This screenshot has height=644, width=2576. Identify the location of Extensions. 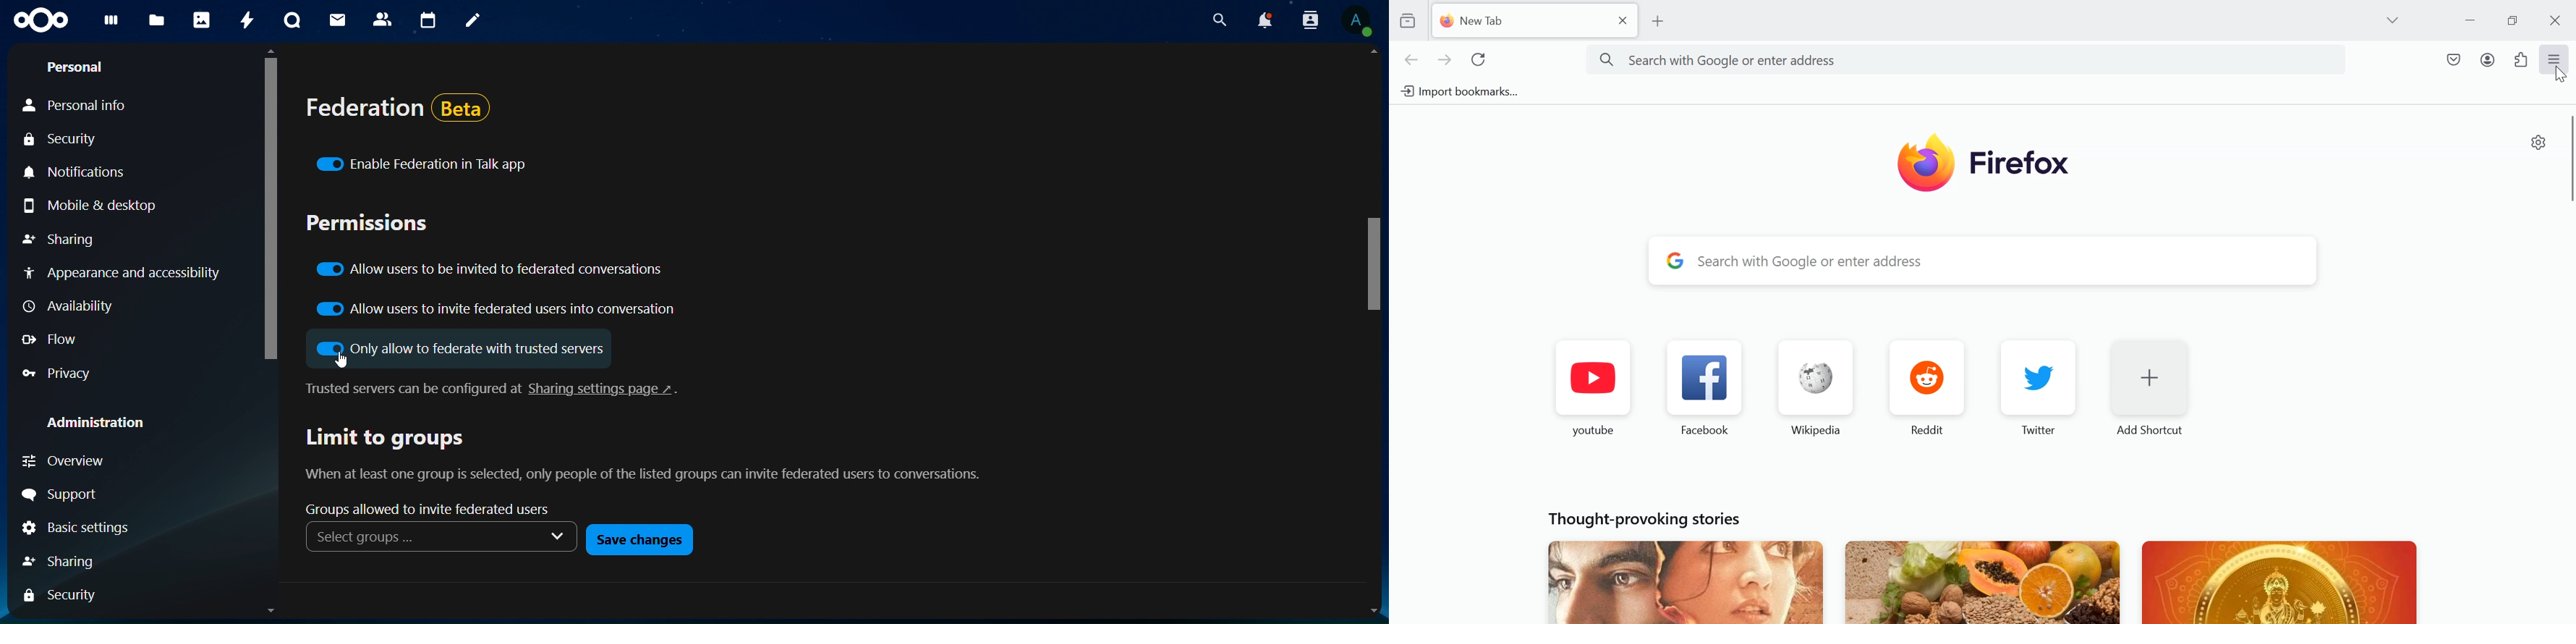
(2521, 59).